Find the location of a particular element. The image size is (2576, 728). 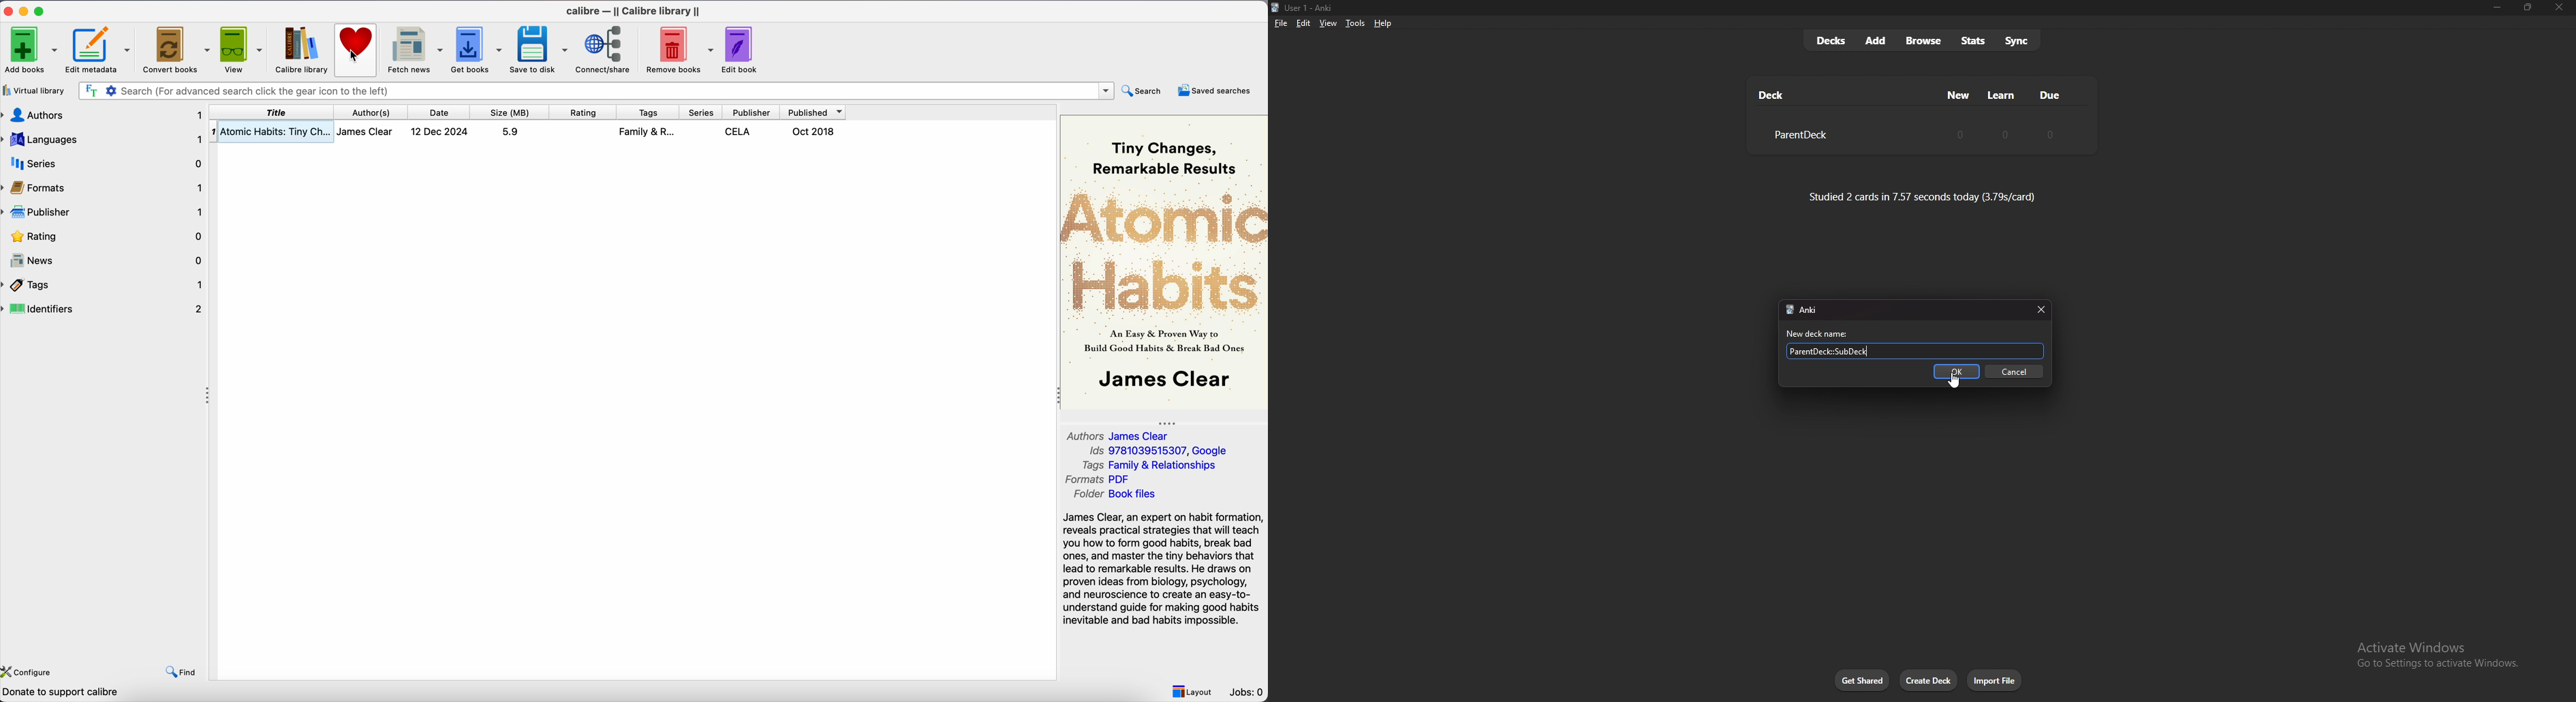

tags is located at coordinates (647, 112).